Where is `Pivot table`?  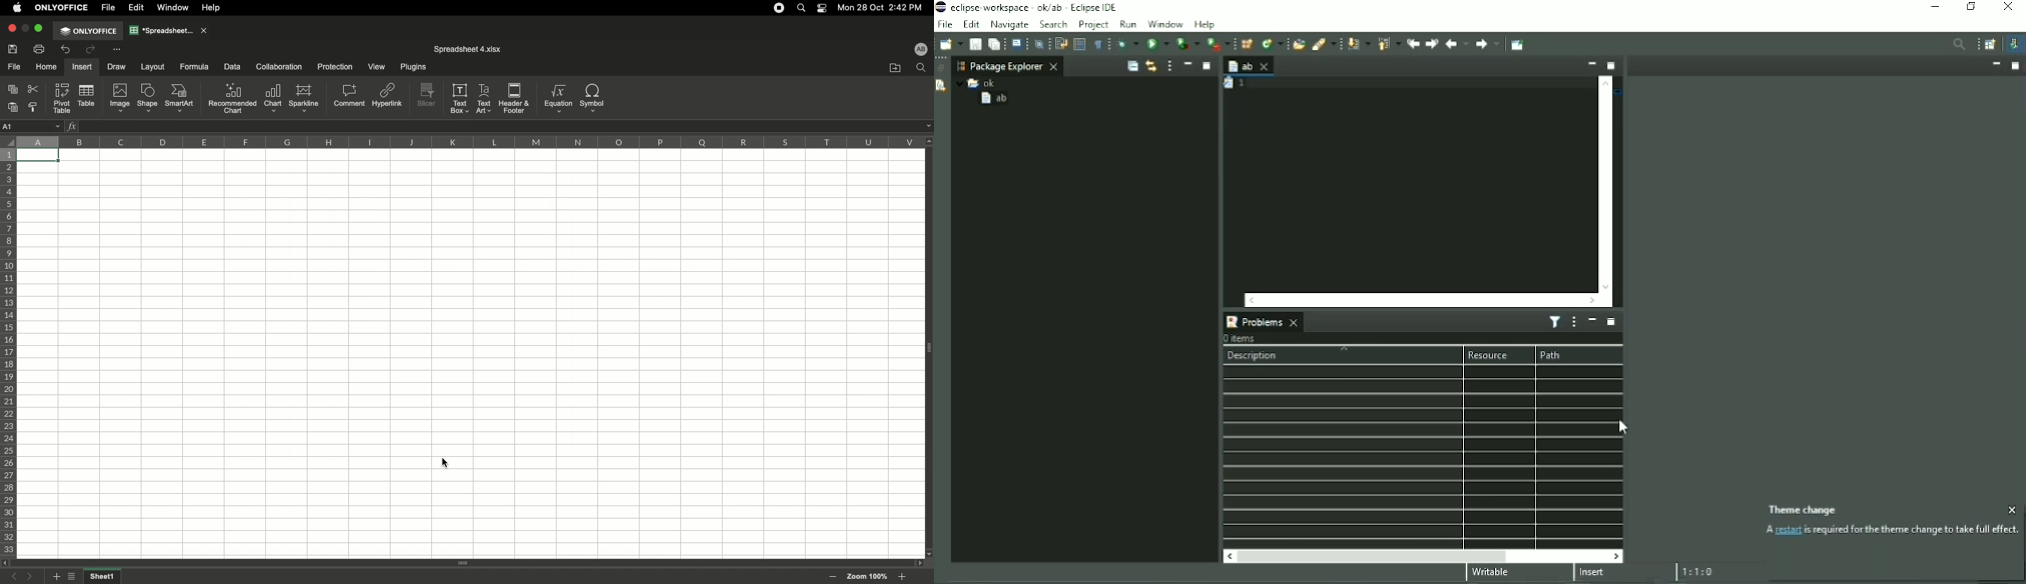 Pivot table is located at coordinates (63, 98).